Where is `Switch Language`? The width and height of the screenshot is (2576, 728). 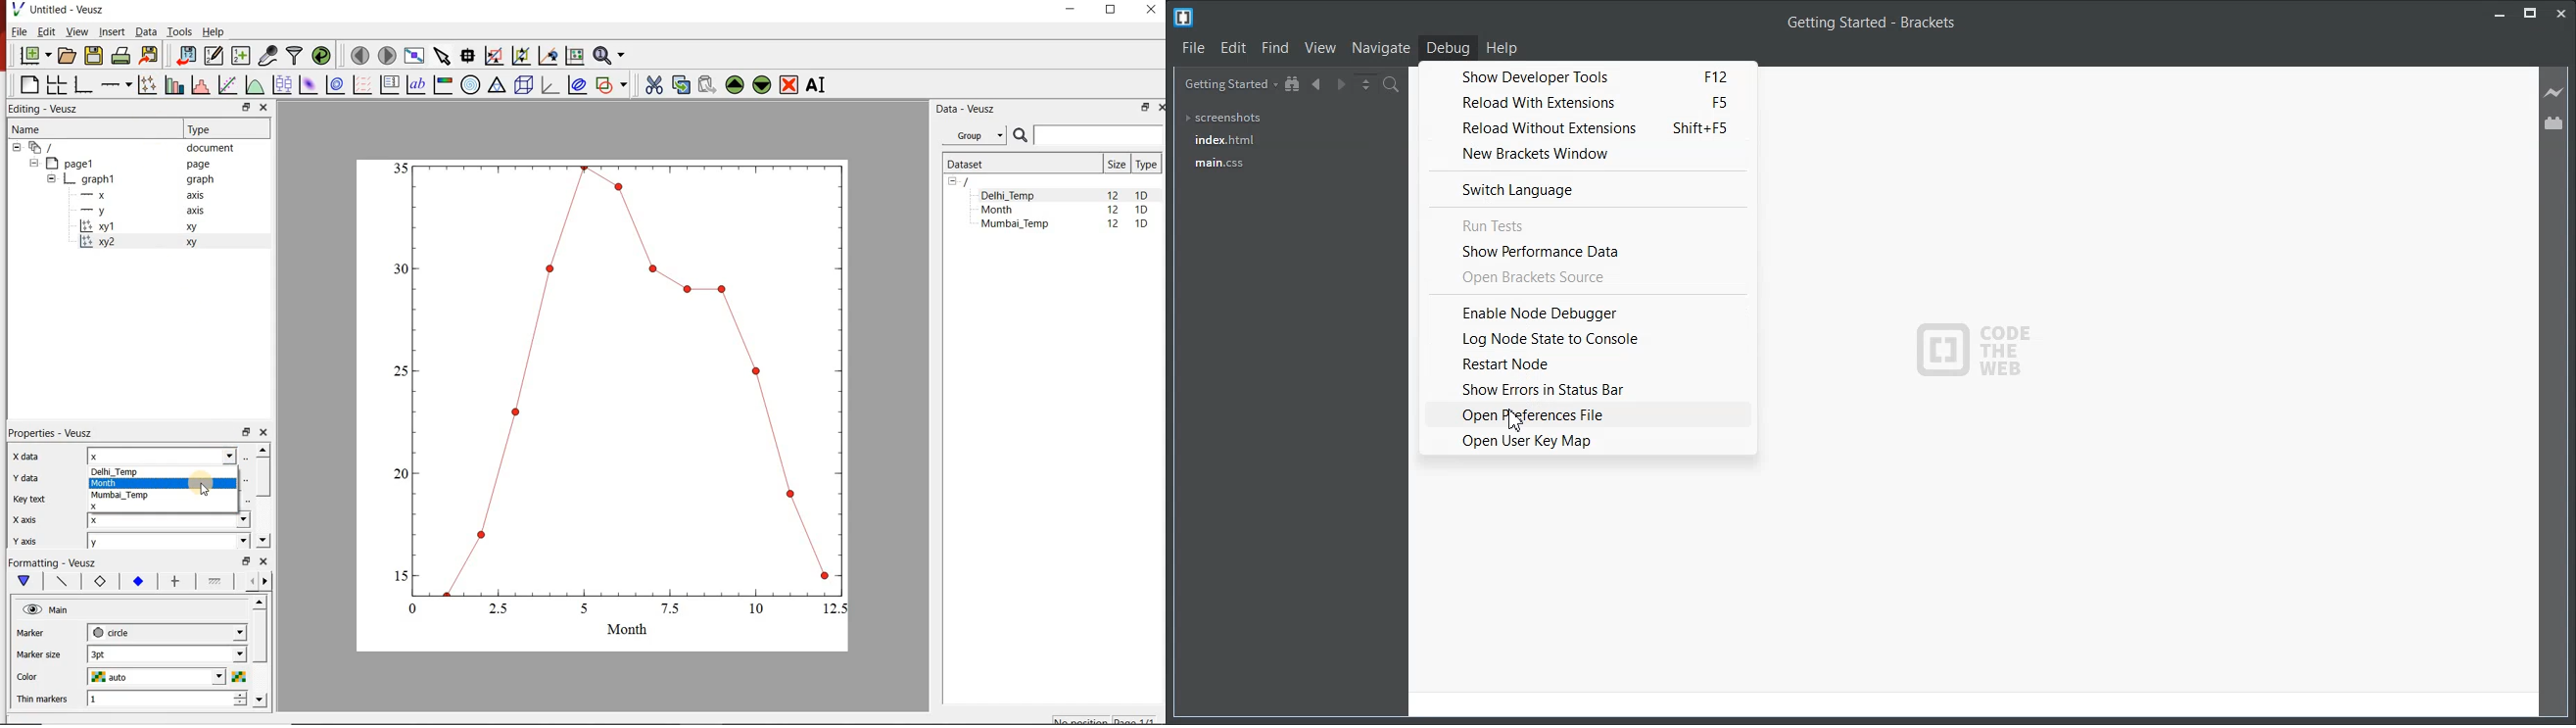
Switch Language is located at coordinates (1586, 189).